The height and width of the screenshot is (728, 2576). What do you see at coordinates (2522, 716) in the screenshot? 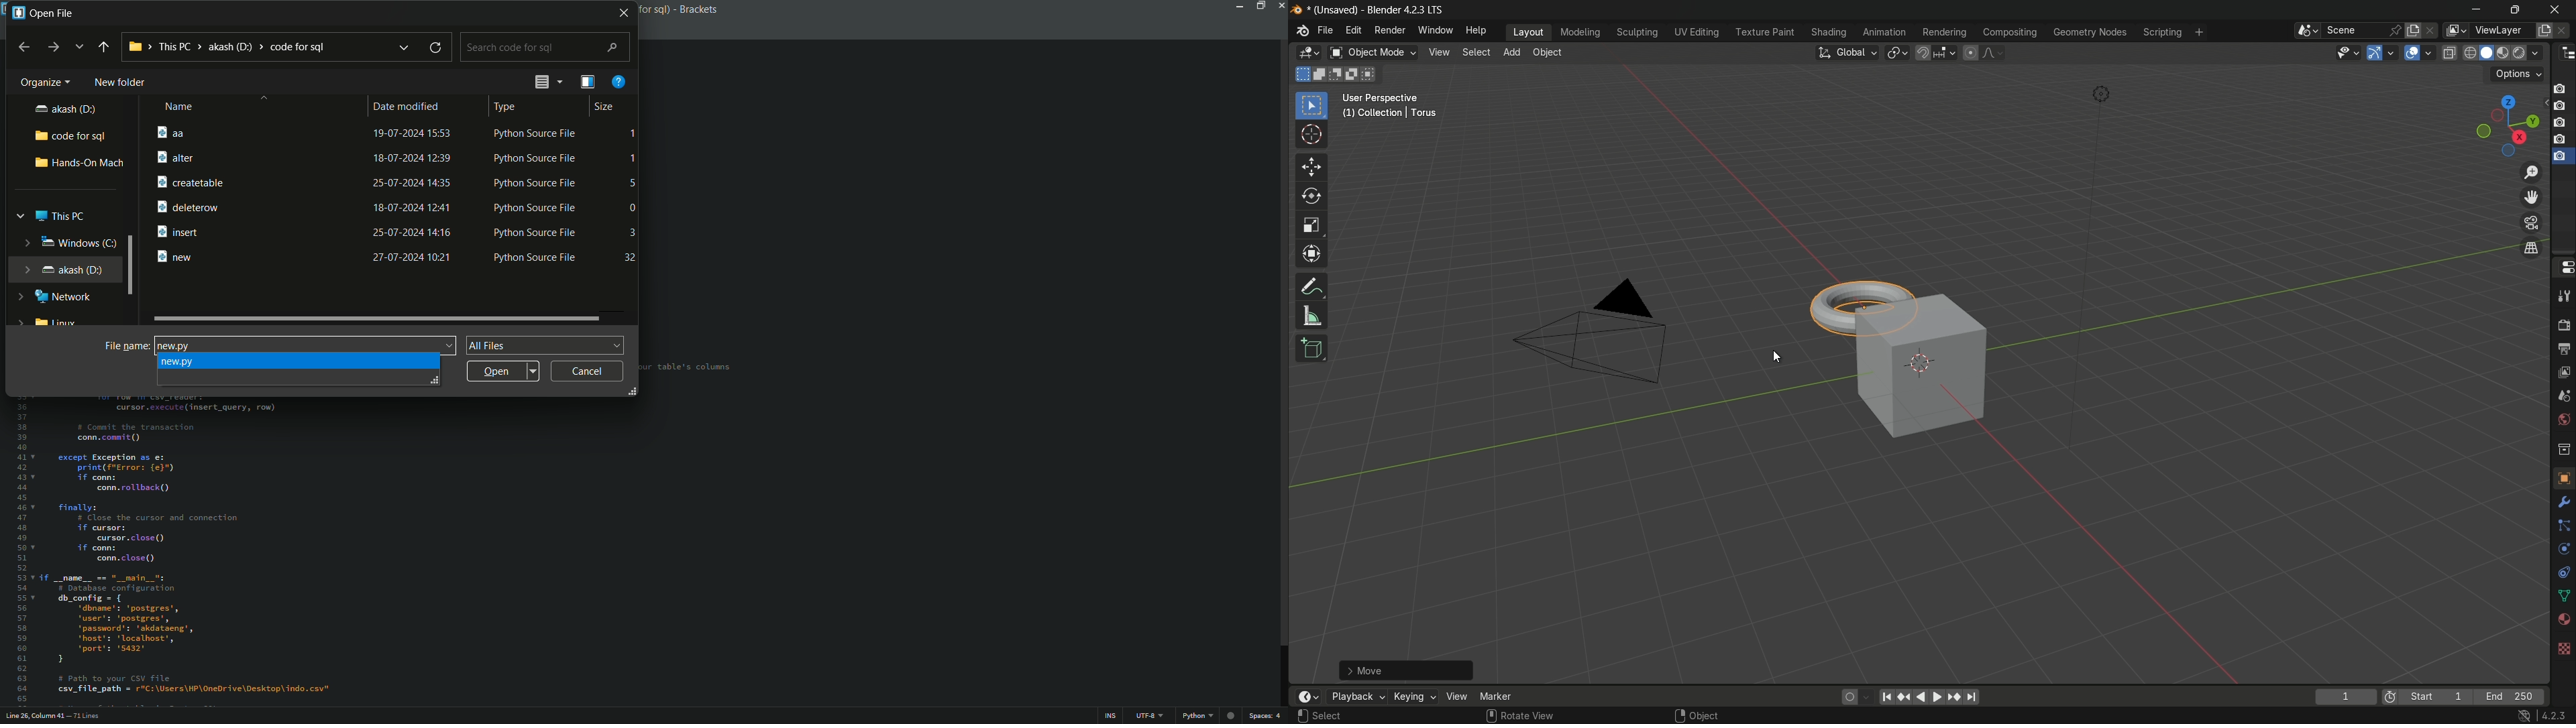
I see `no internet` at bounding box center [2522, 716].